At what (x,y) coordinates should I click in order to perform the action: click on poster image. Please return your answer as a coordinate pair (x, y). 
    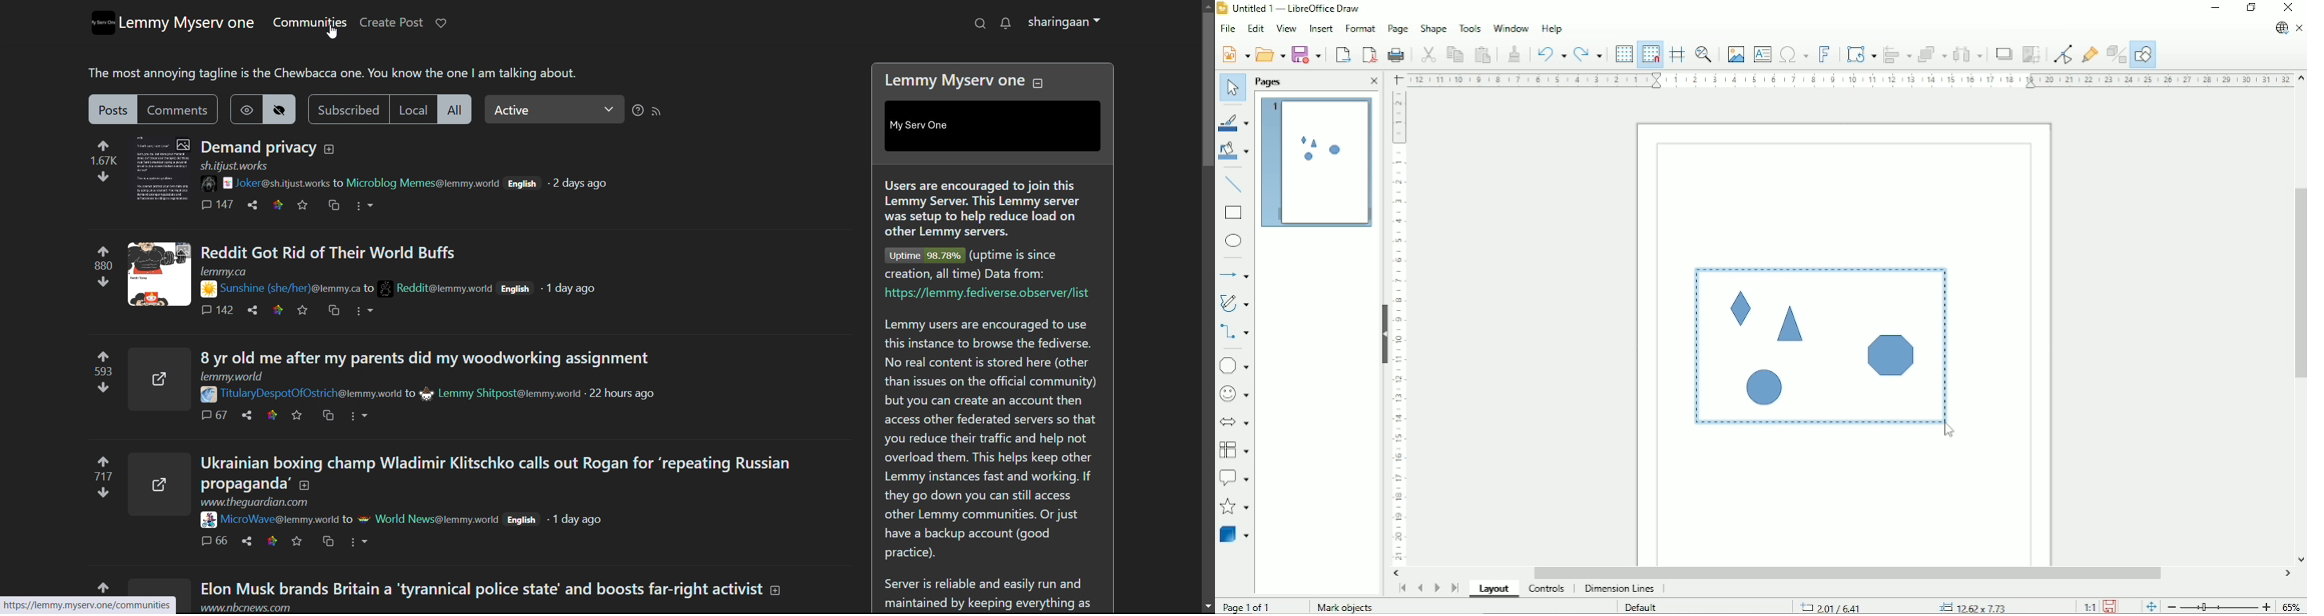
    Looking at the image, I should click on (208, 289).